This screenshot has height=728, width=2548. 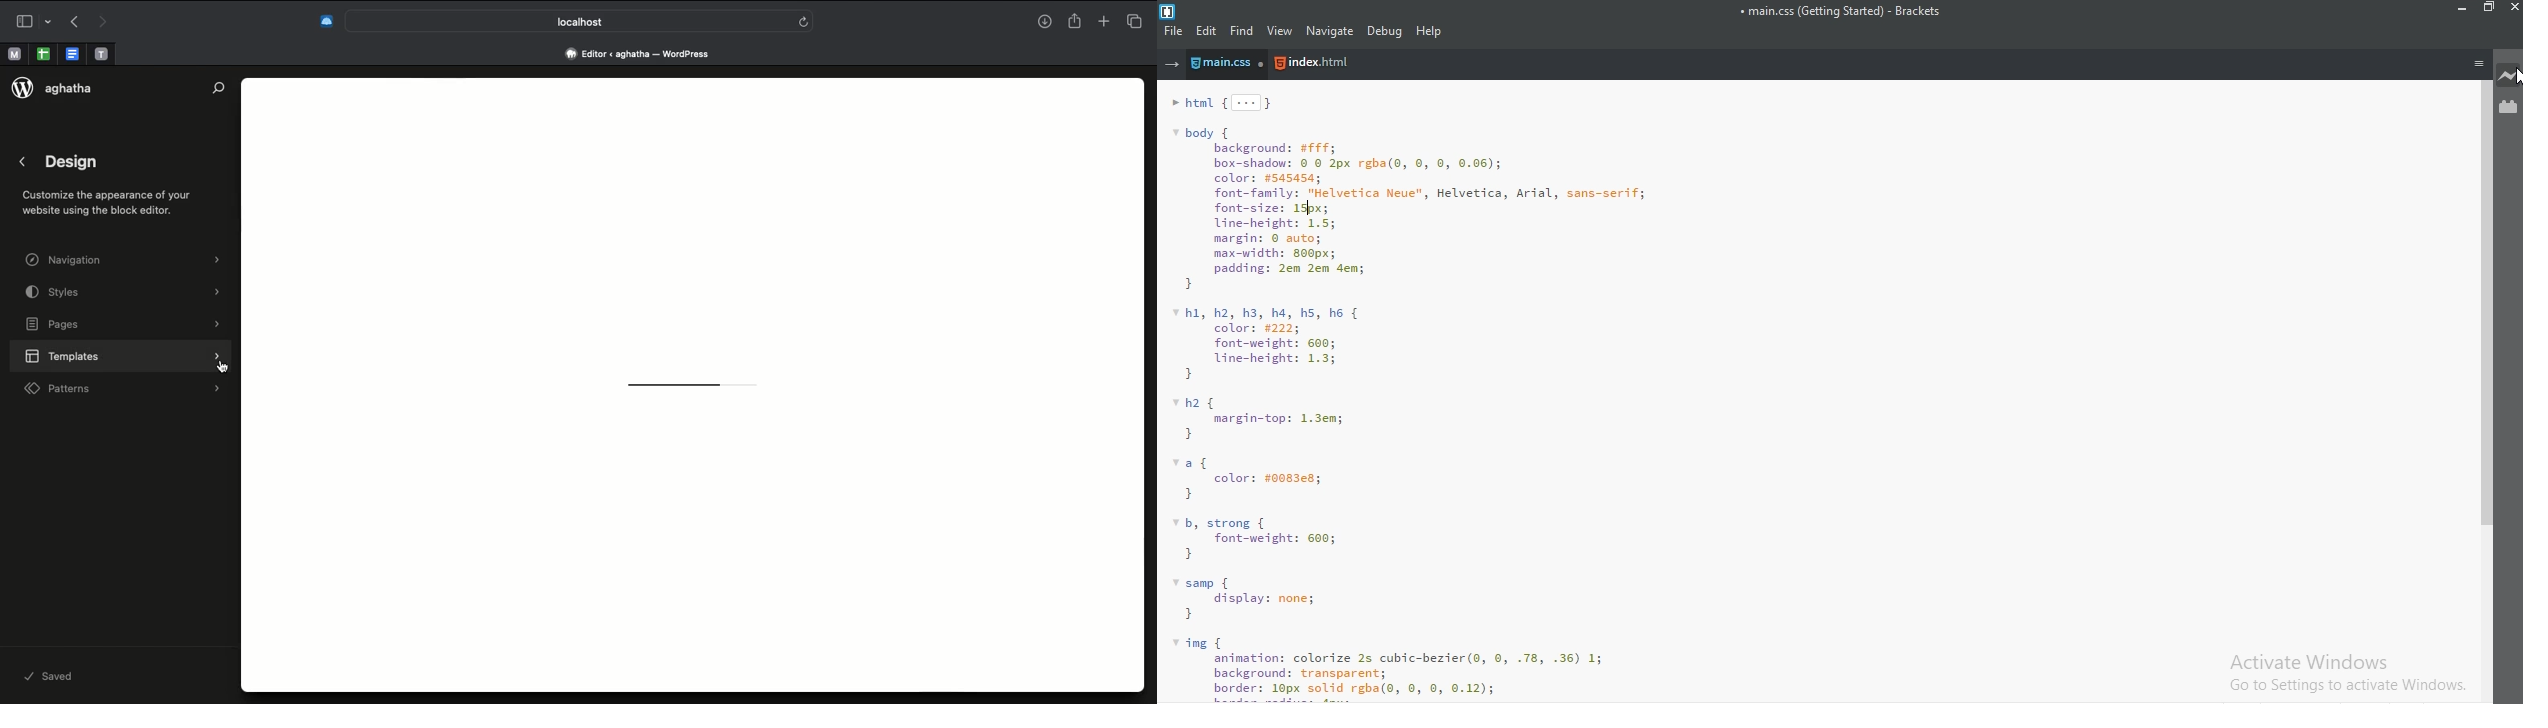 What do you see at coordinates (2514, 79) in the screenshot?
I see `cursor` at bounding box center [2514, 79].